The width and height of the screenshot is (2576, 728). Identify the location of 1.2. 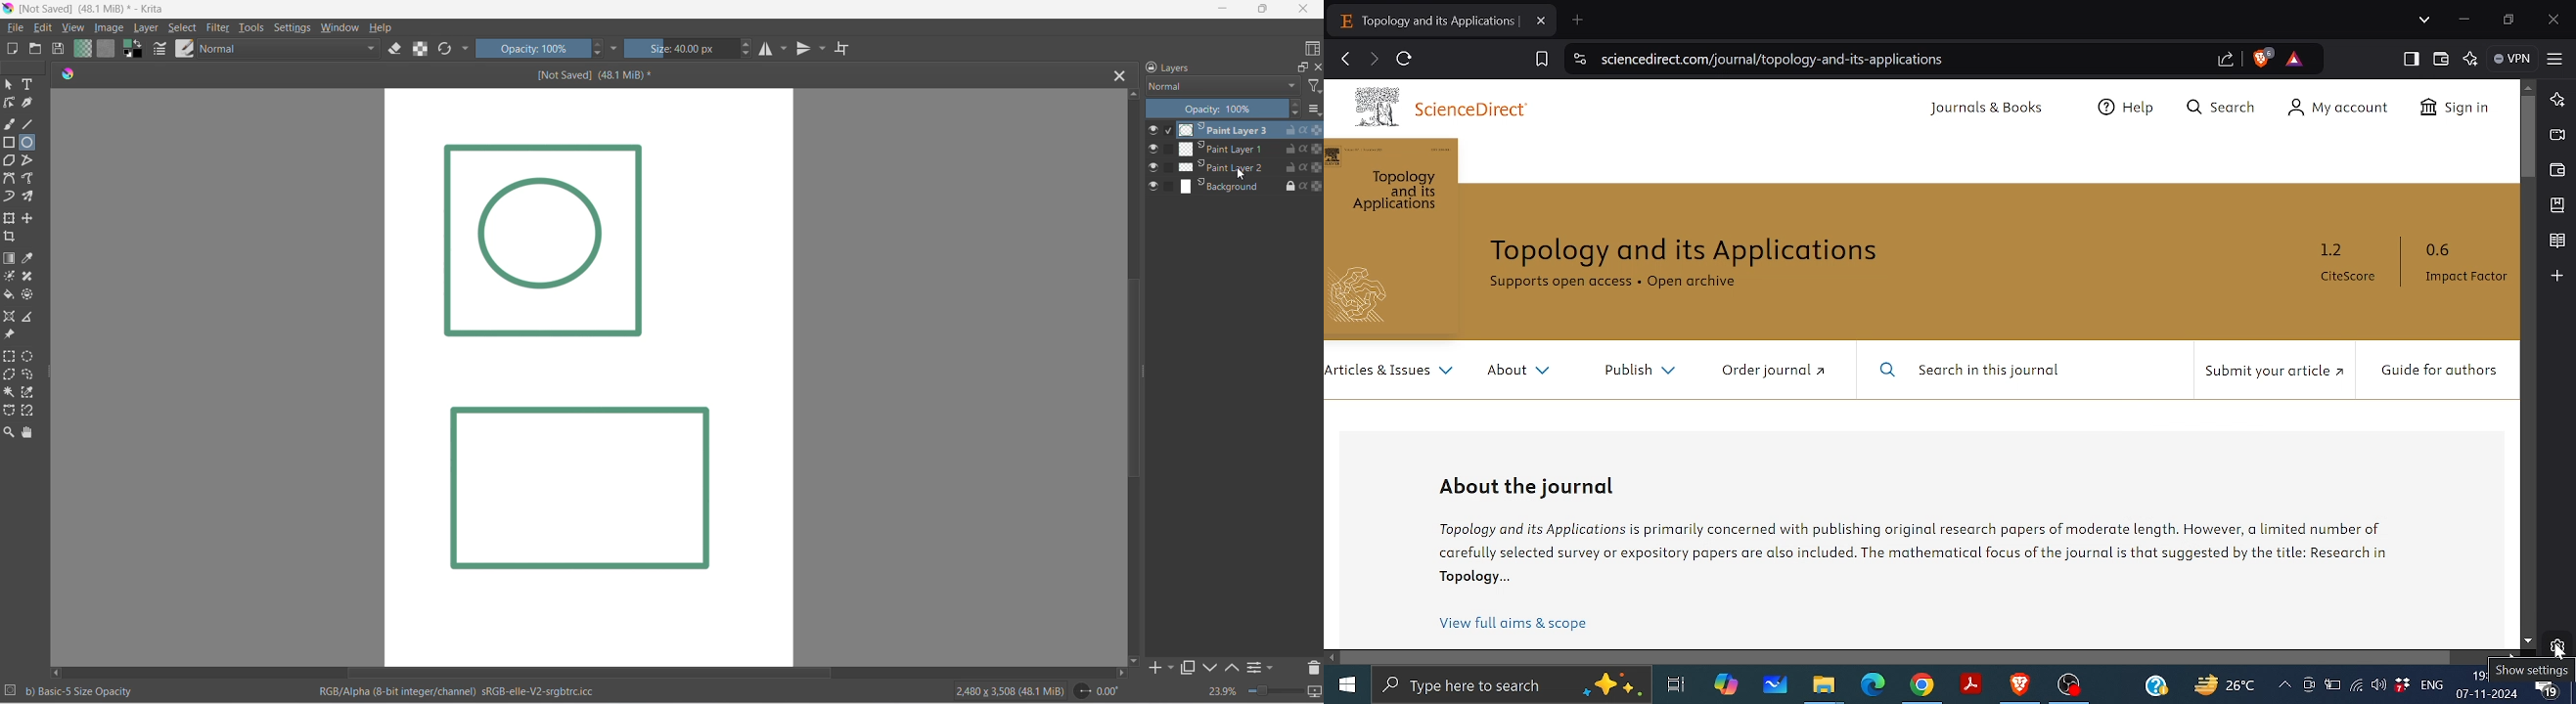
(2327, 249).